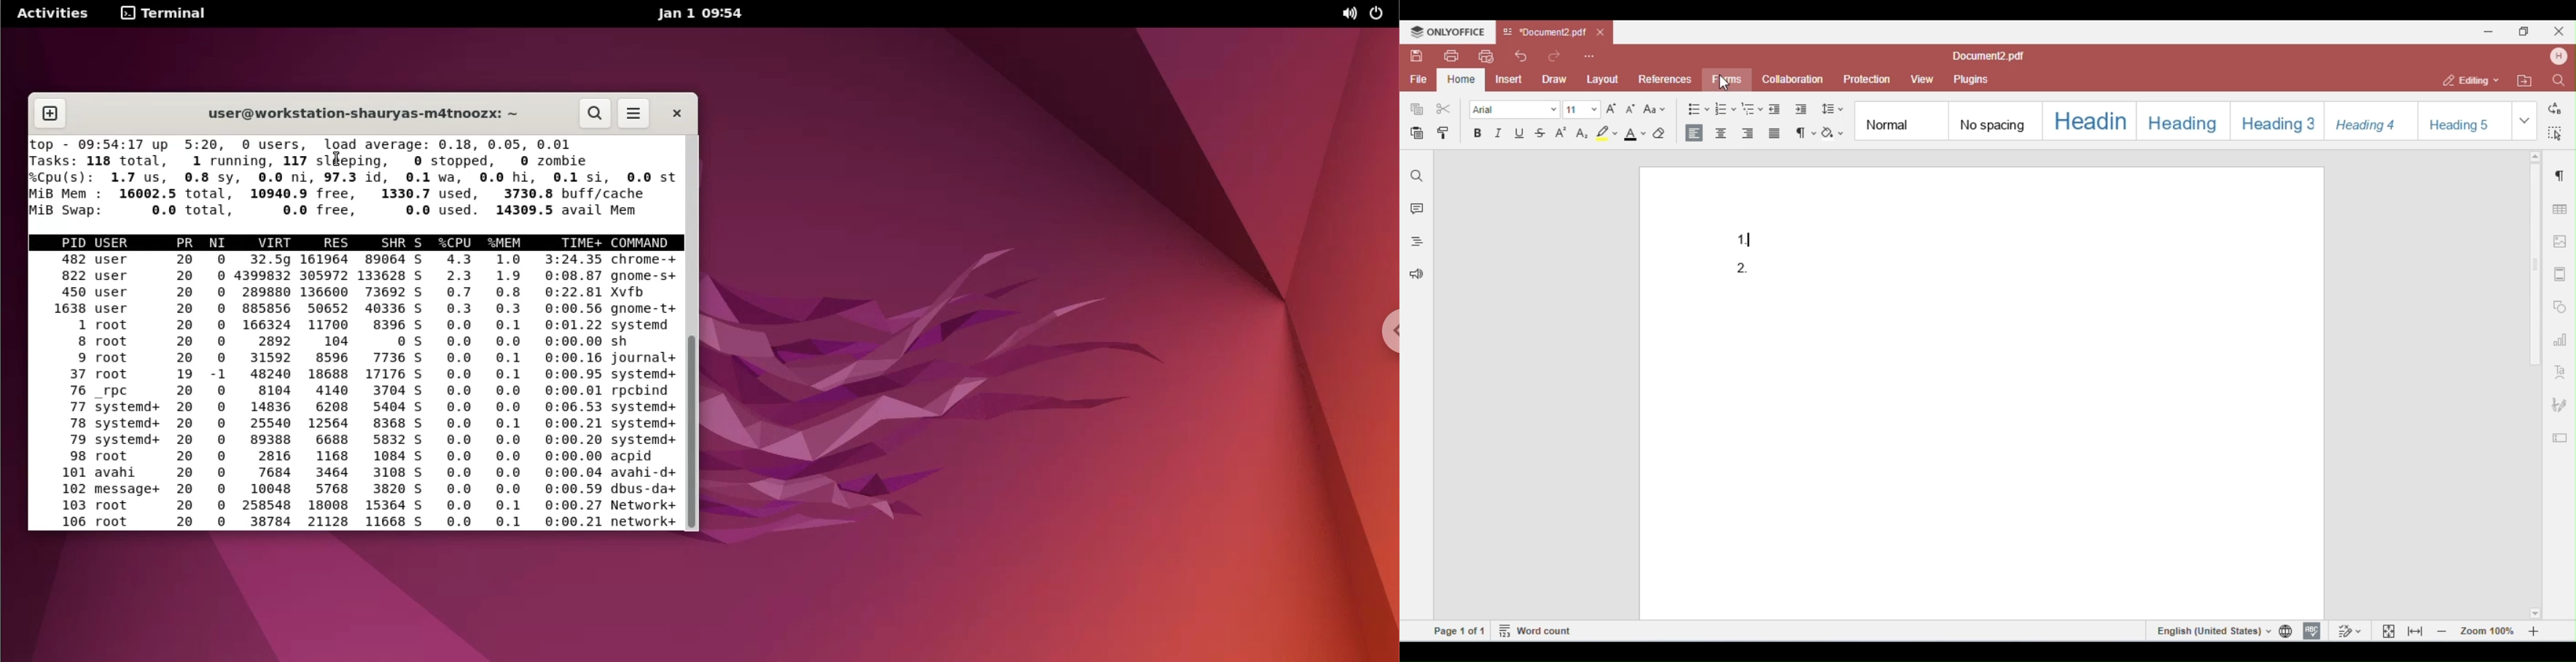 The width and height of the screenshot is (2576, 672). I want to click on PR, so click(187, 243).